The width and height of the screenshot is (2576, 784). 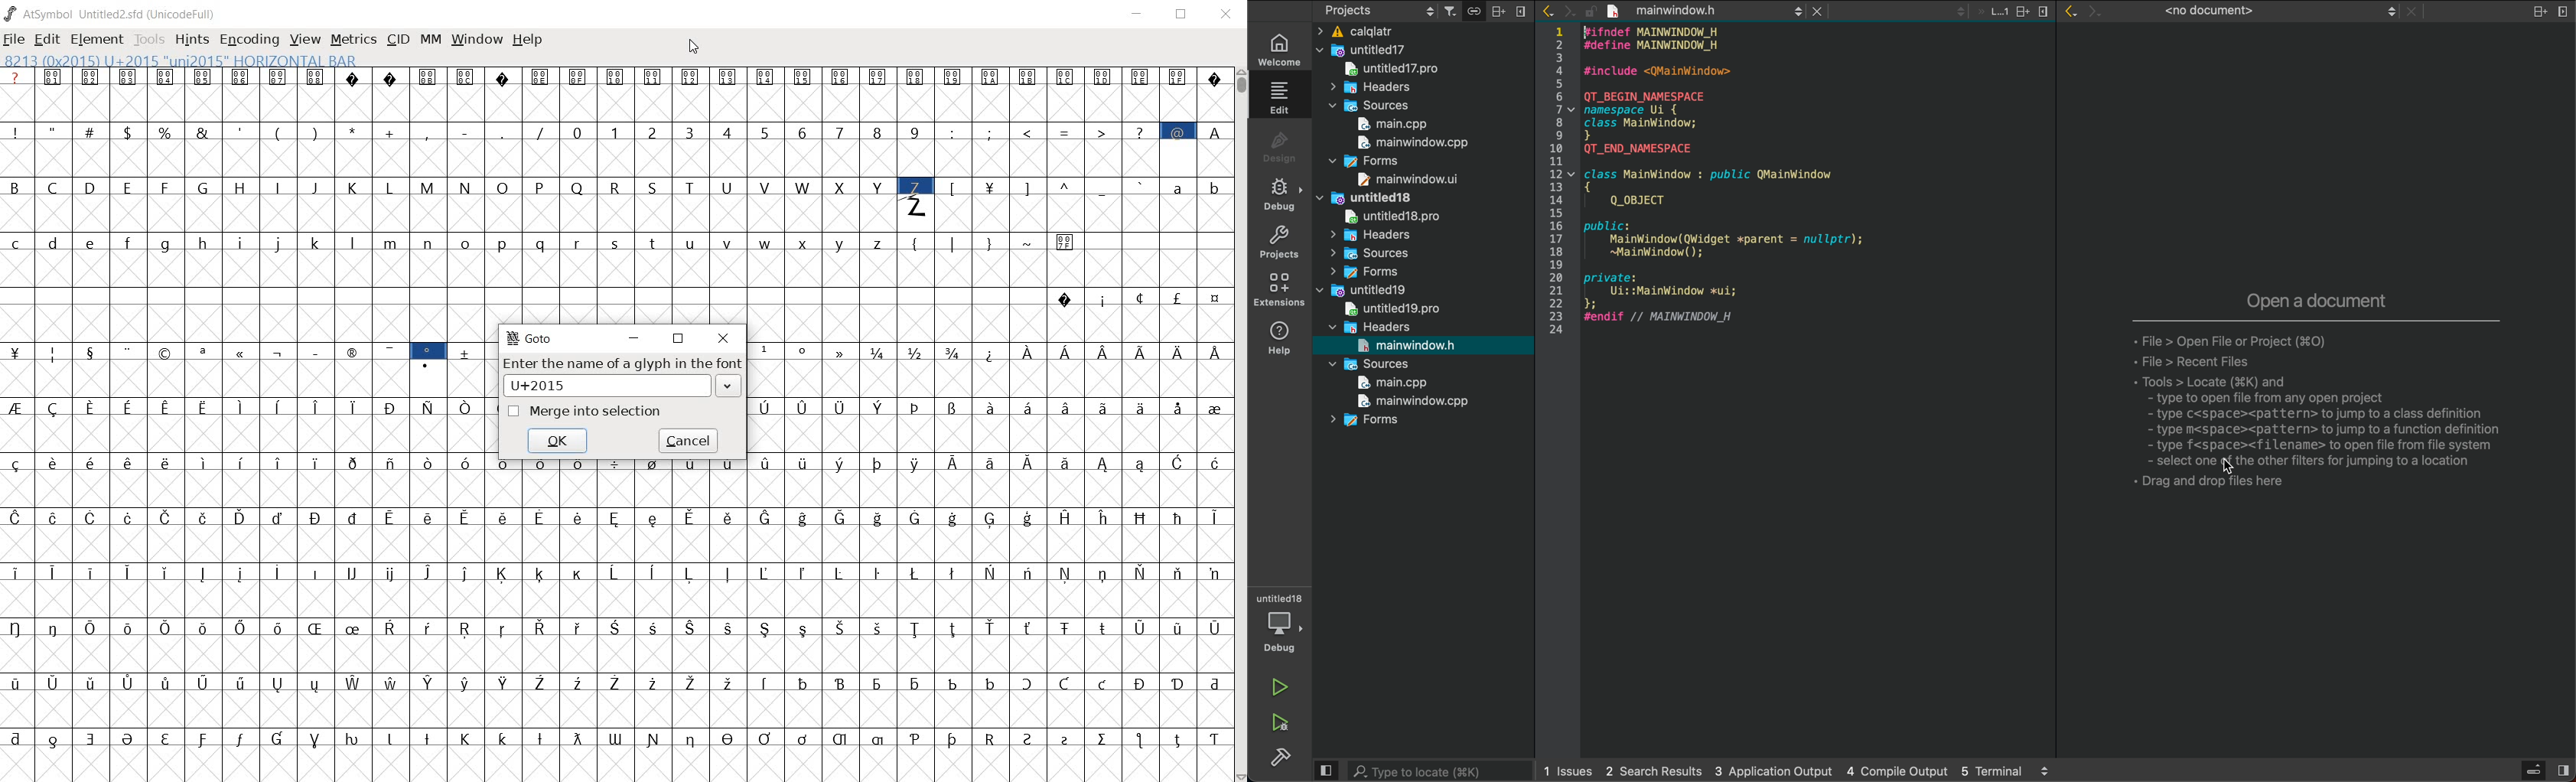 What do you see at coordinates (111, 14) in the screenshot?
I see `AtSymbol  Untitled2.sfd (UnicodeFull)` at bounding box center [111, 14].